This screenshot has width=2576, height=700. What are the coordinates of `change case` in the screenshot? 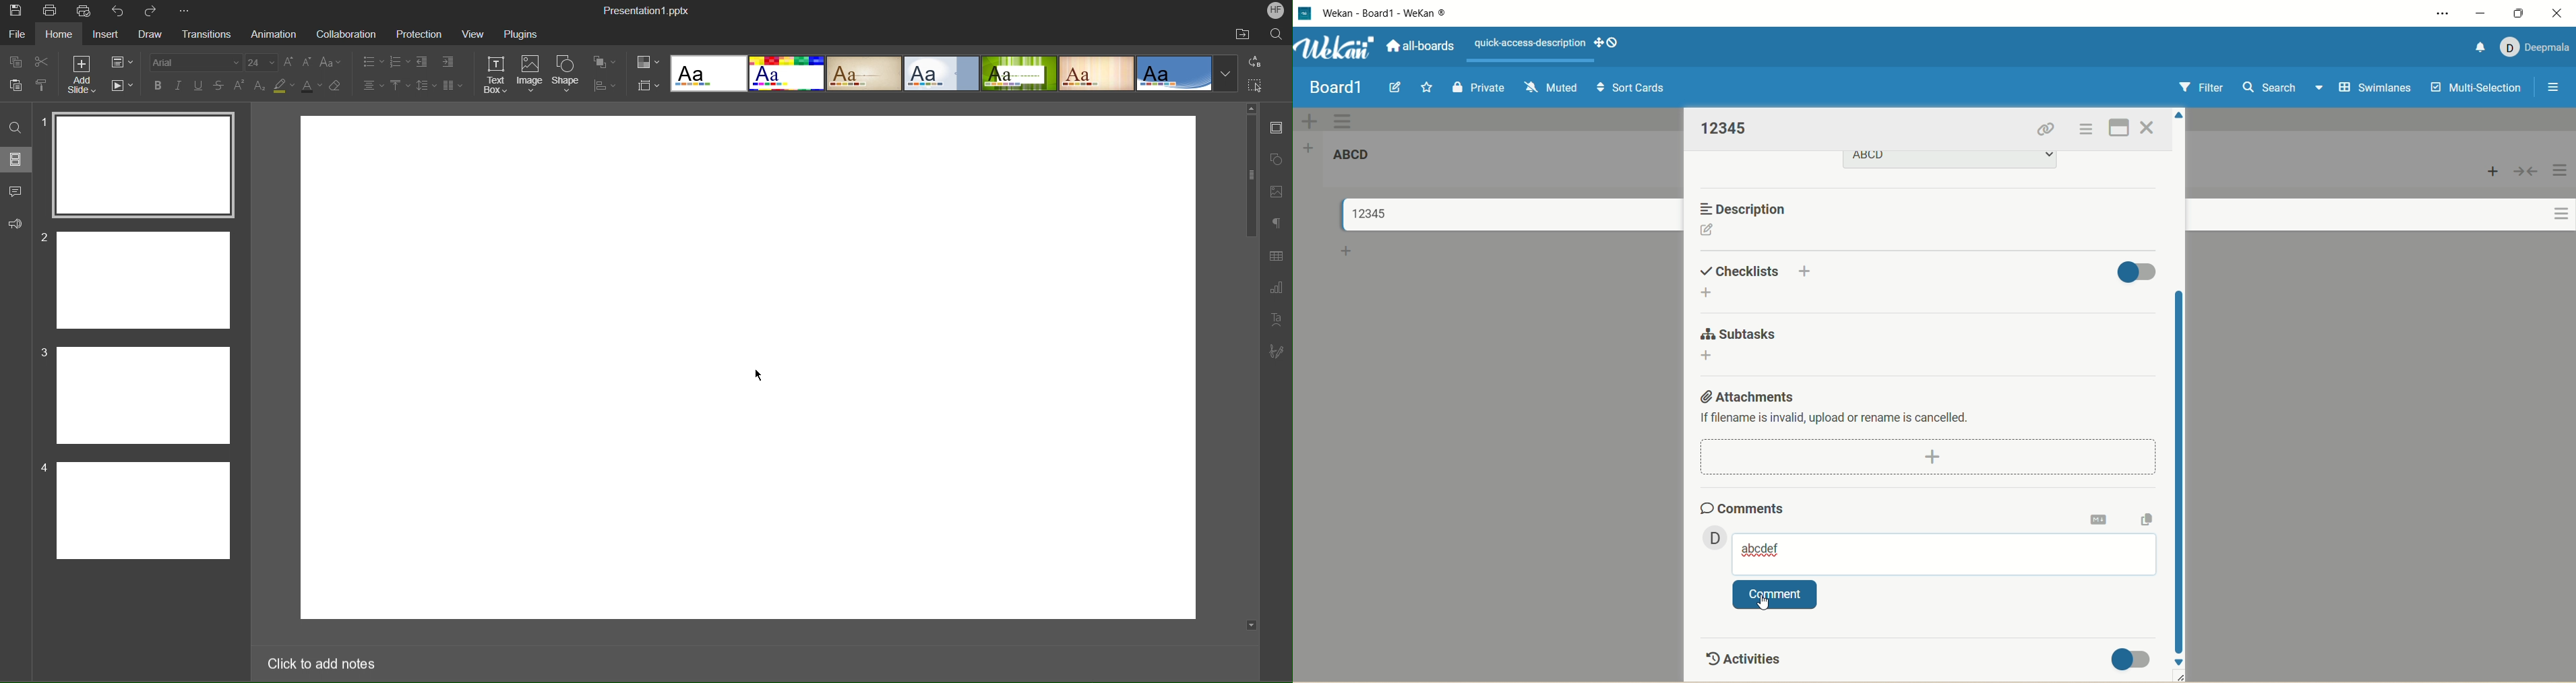 It's located at (332, 62).